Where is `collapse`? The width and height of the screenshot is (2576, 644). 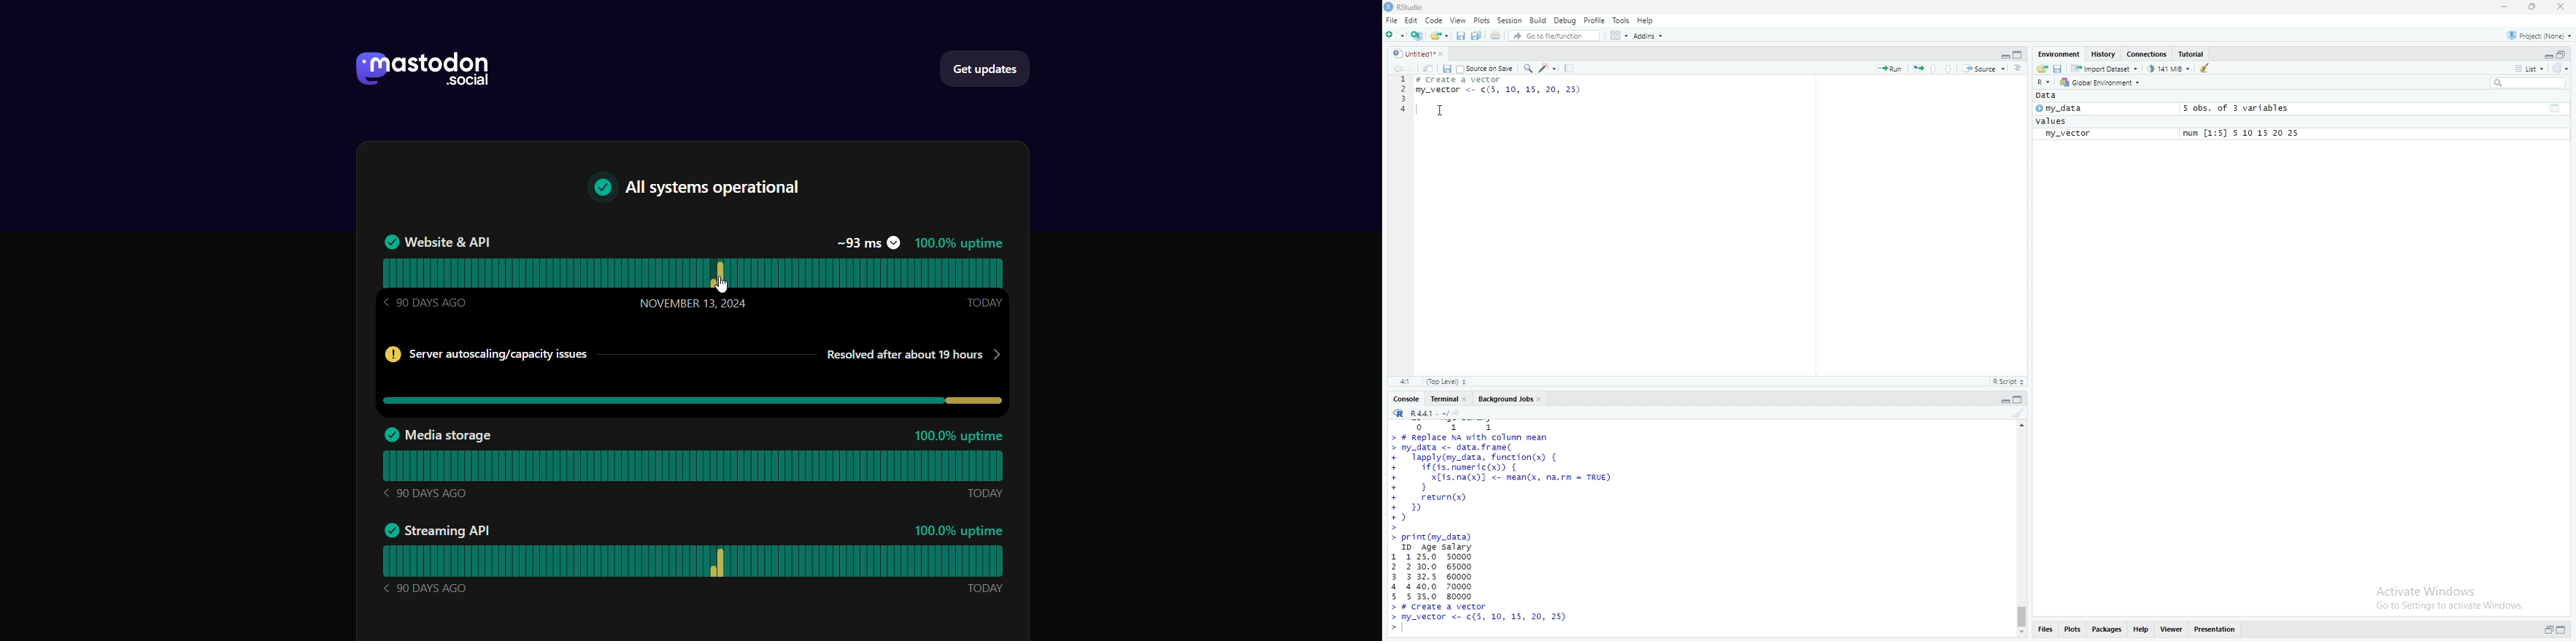
collapse is located at coordinates (2022, 400).